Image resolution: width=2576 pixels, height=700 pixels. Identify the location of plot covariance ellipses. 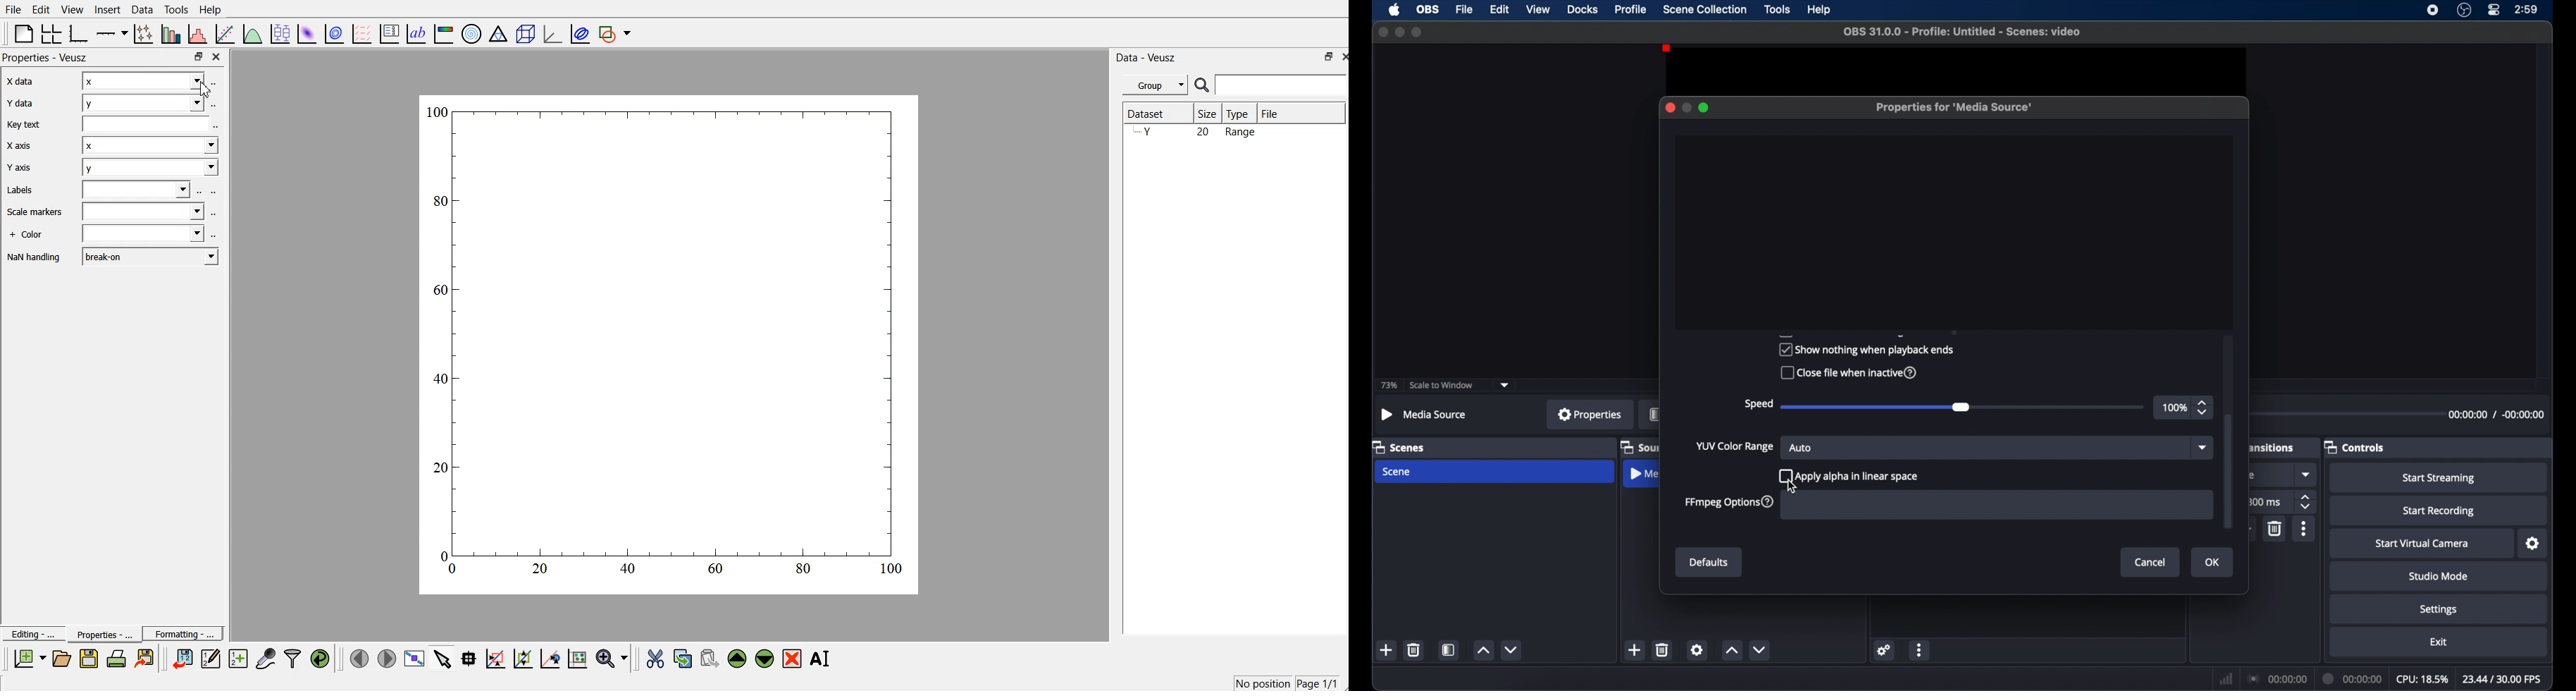
(577, 32).